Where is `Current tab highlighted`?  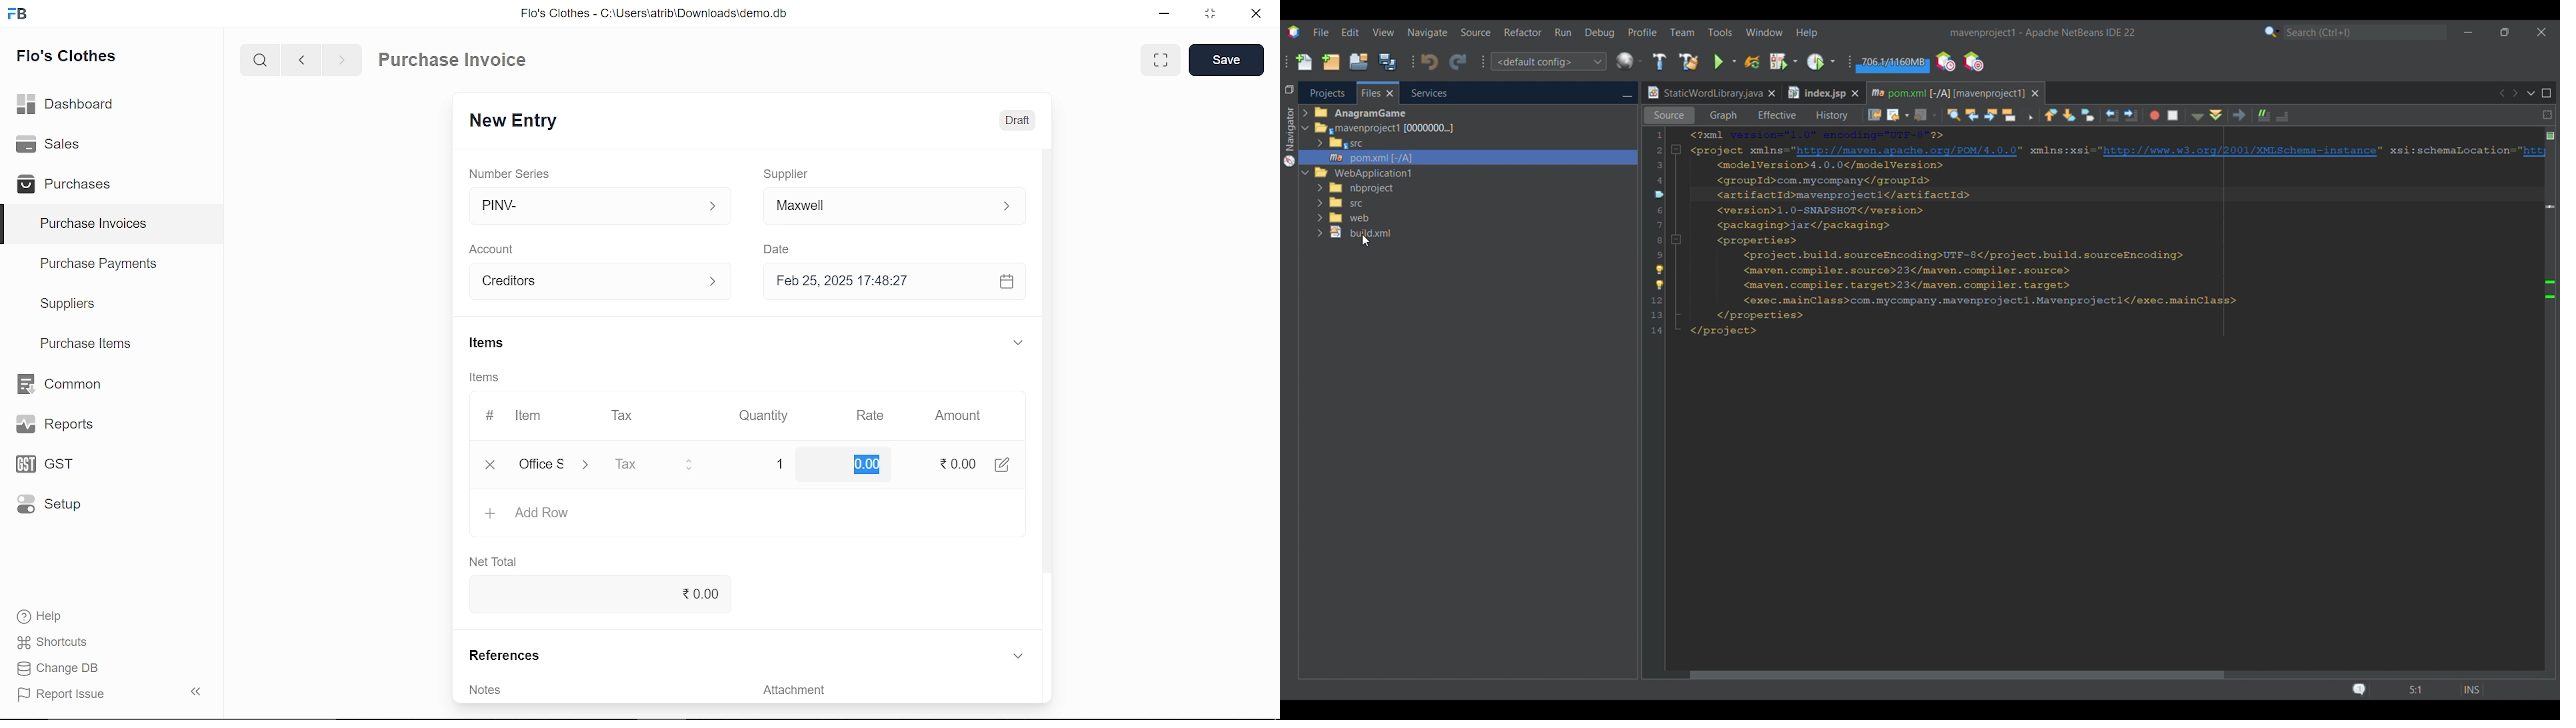
Current tab highlighted is located at coordinates (1703, 93).